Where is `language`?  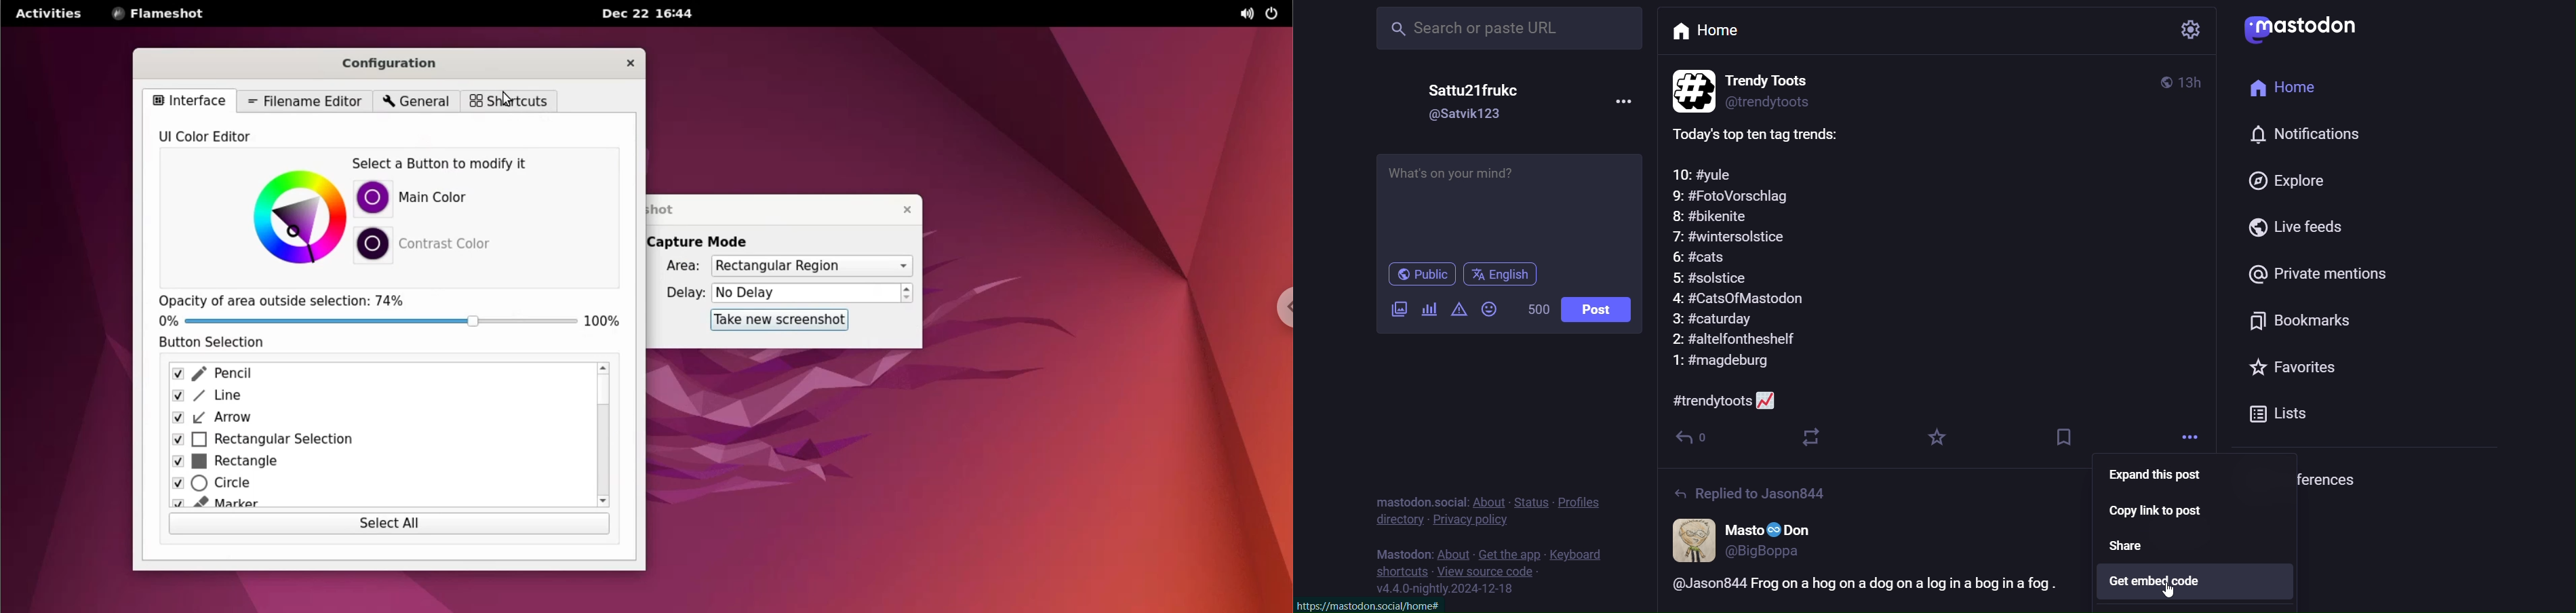
language is located at coordinates (1514, 275).